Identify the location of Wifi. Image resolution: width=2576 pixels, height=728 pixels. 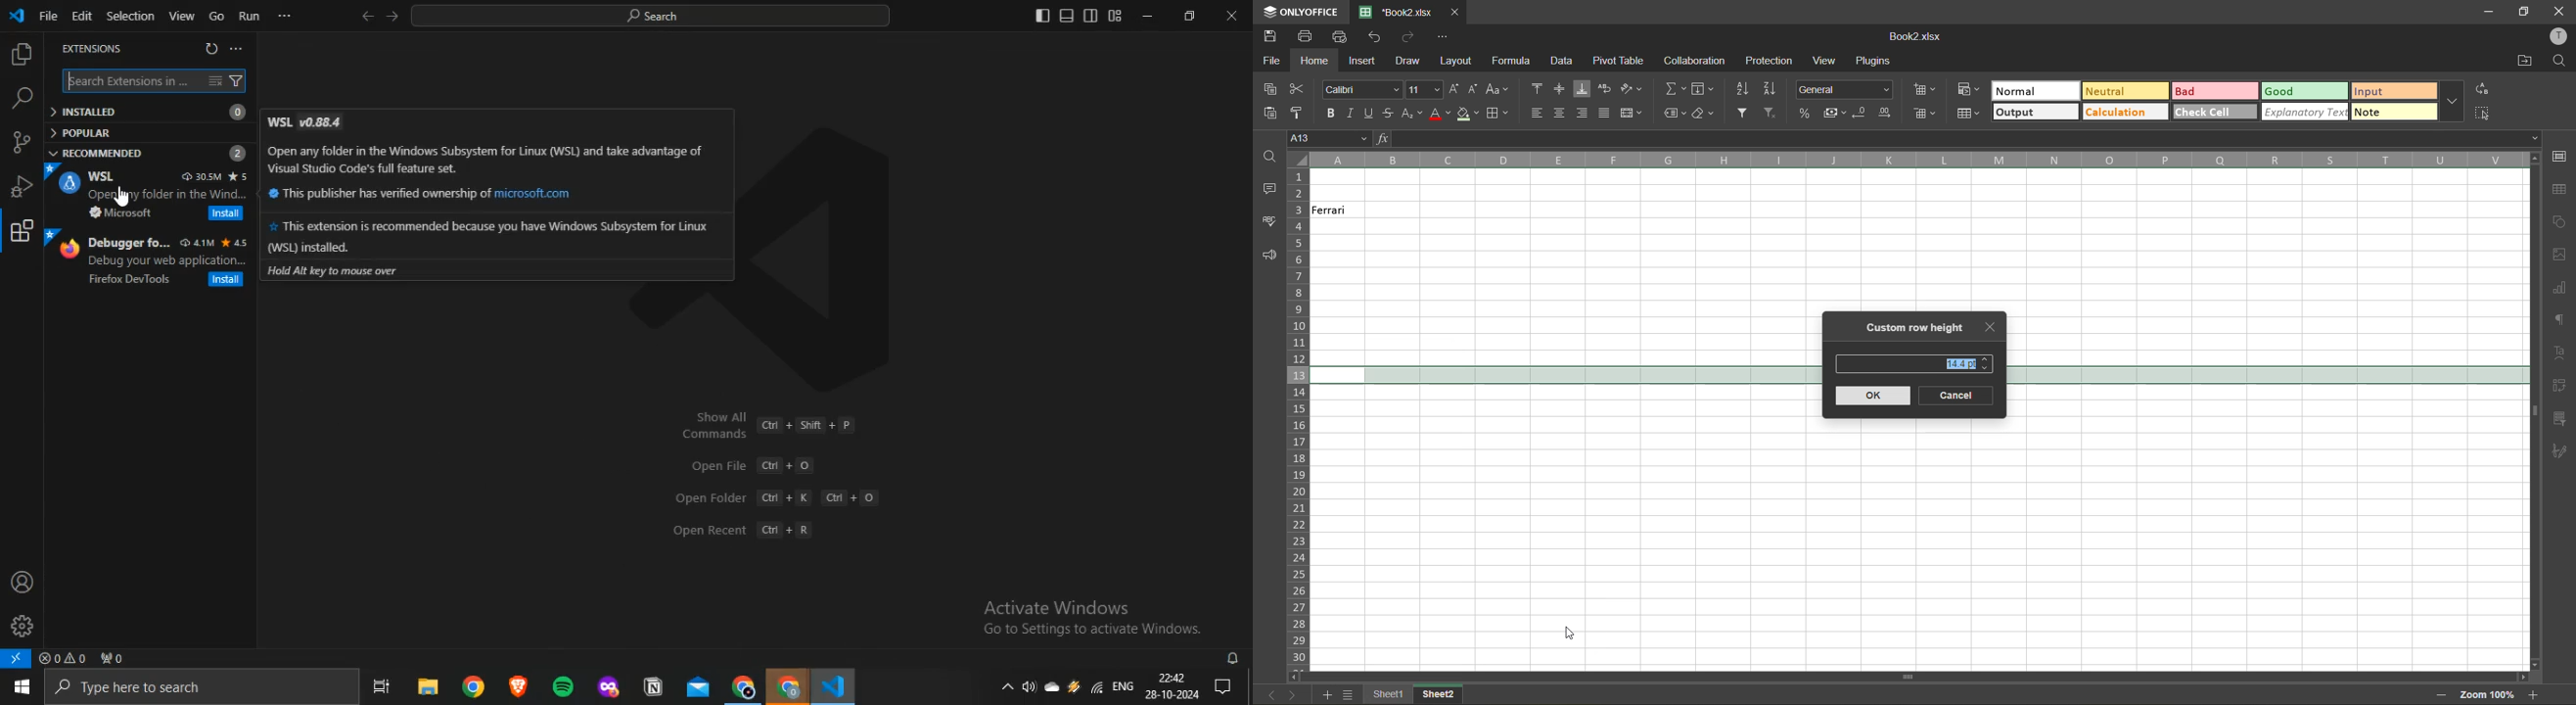
(1095, 686).